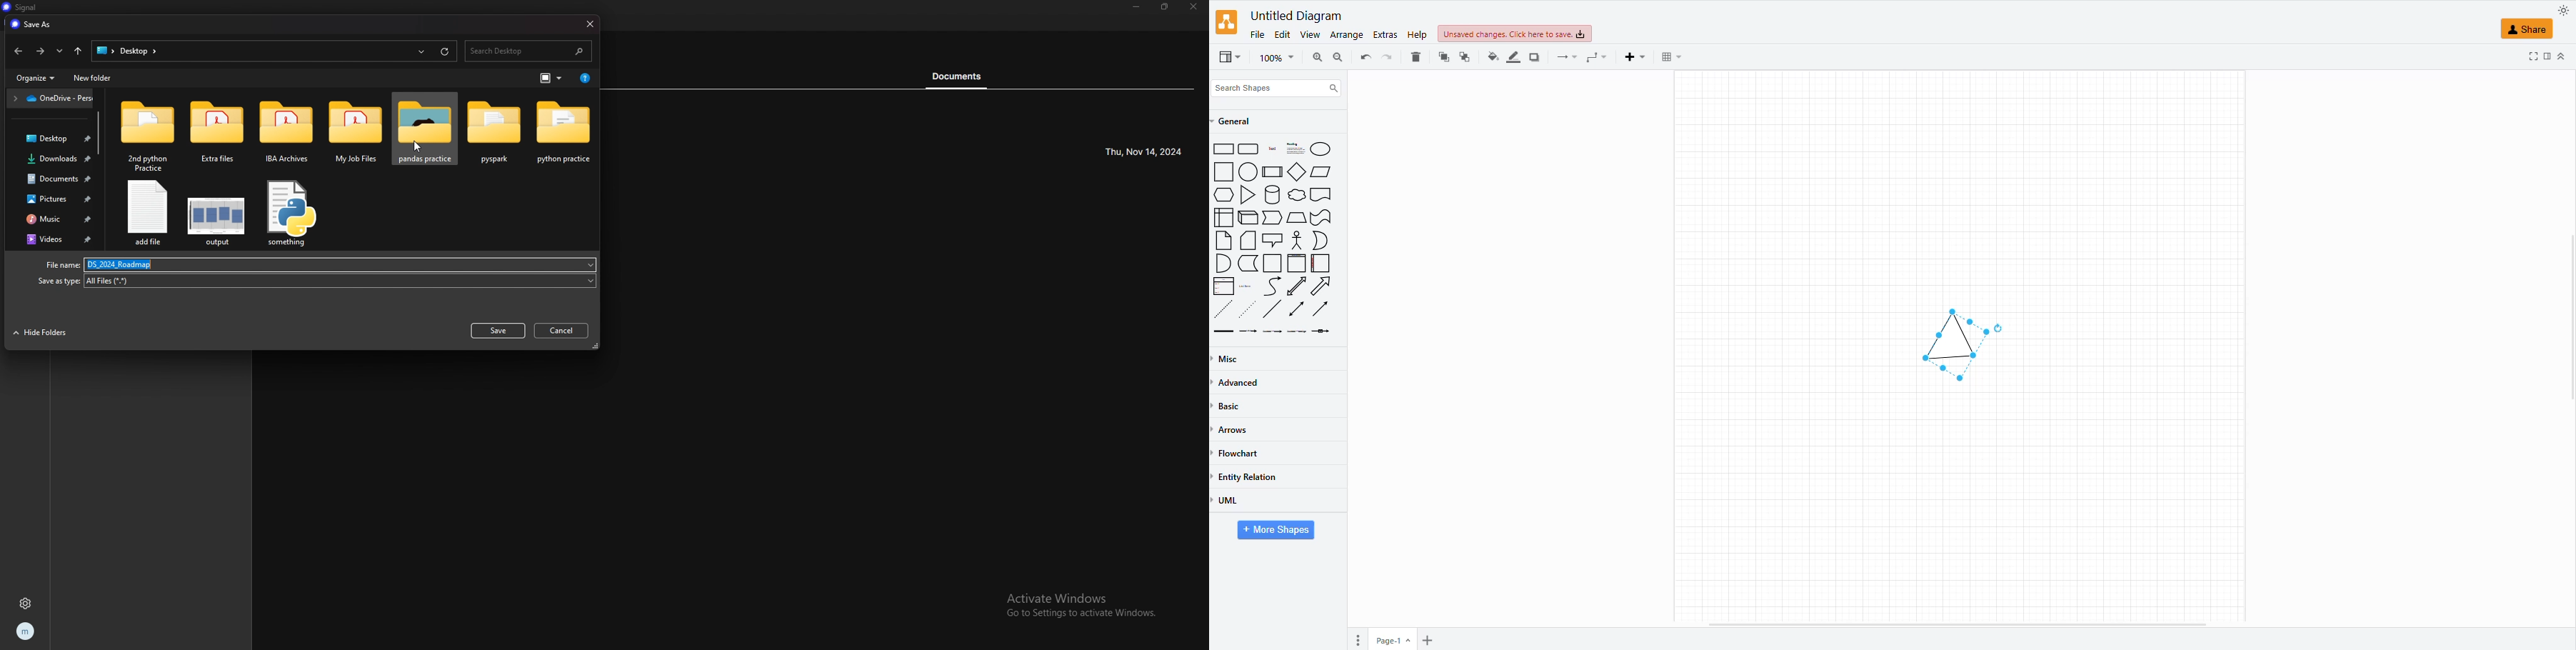 This screenshot has width=2576, height=672. Describe the element at coordinates (1320, 241) in the screenshot. I see `Moon` at that location.